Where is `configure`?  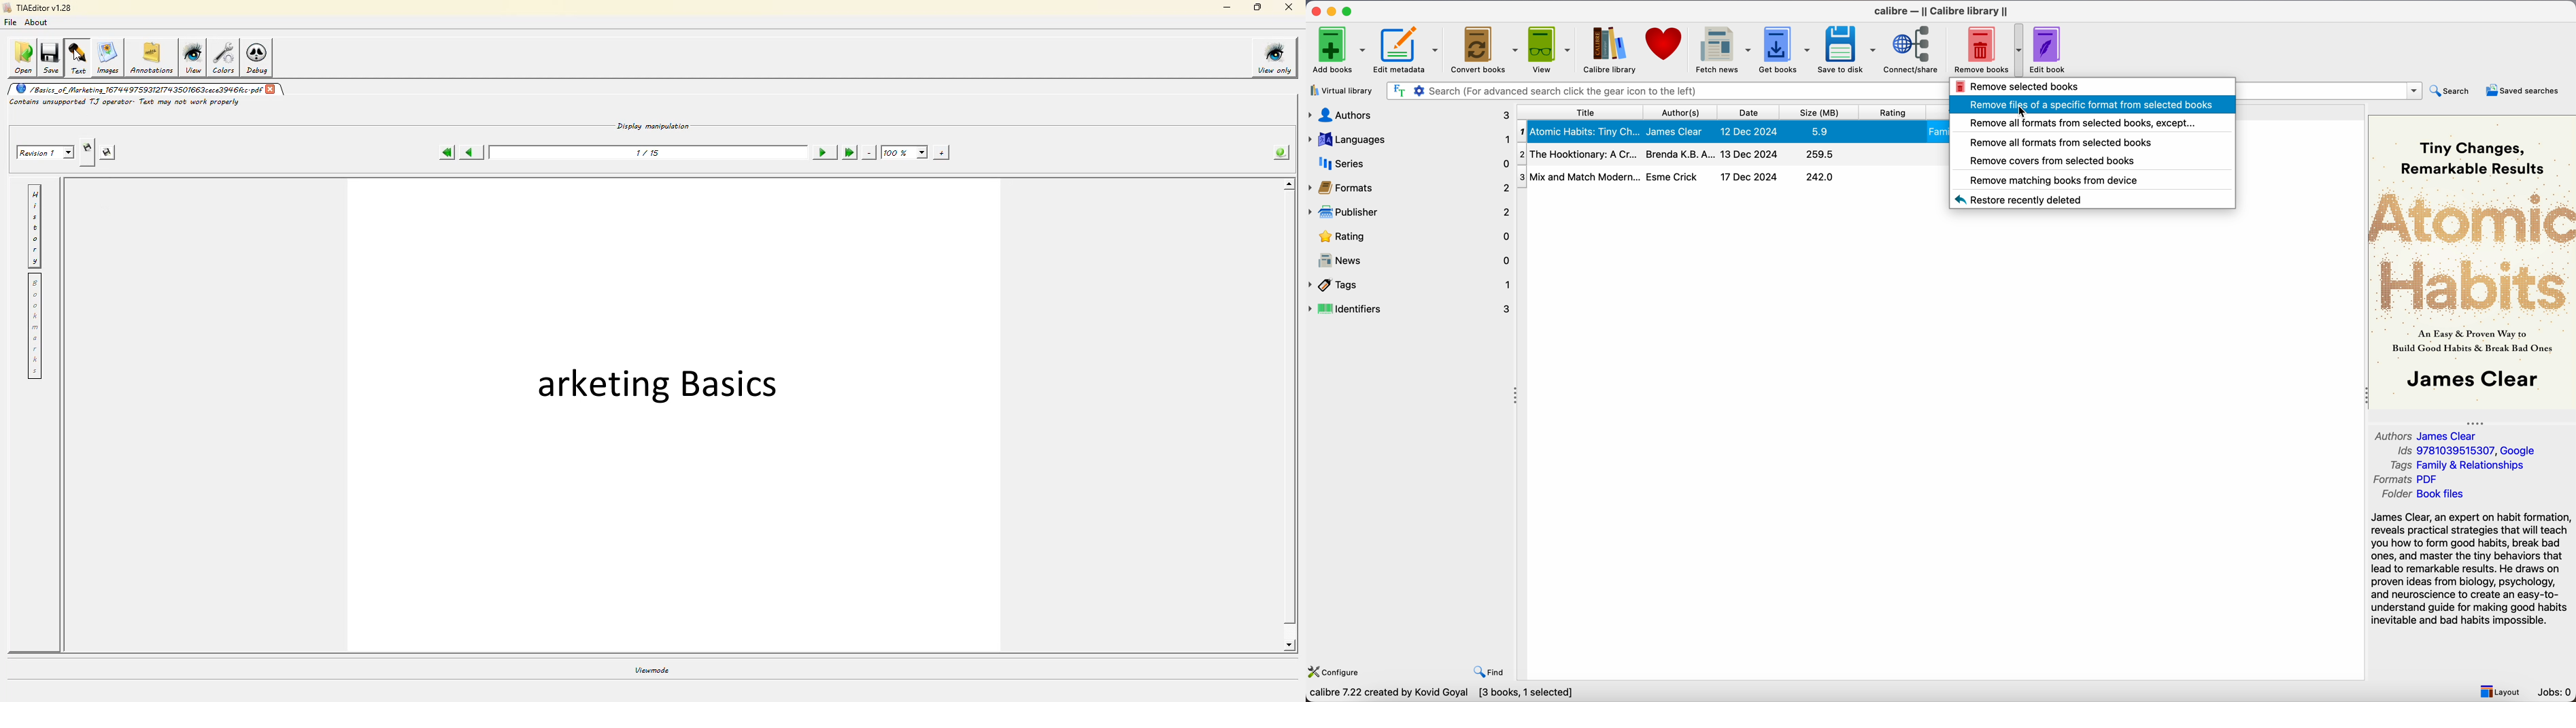
configure is located at coordinates (1335, 671).